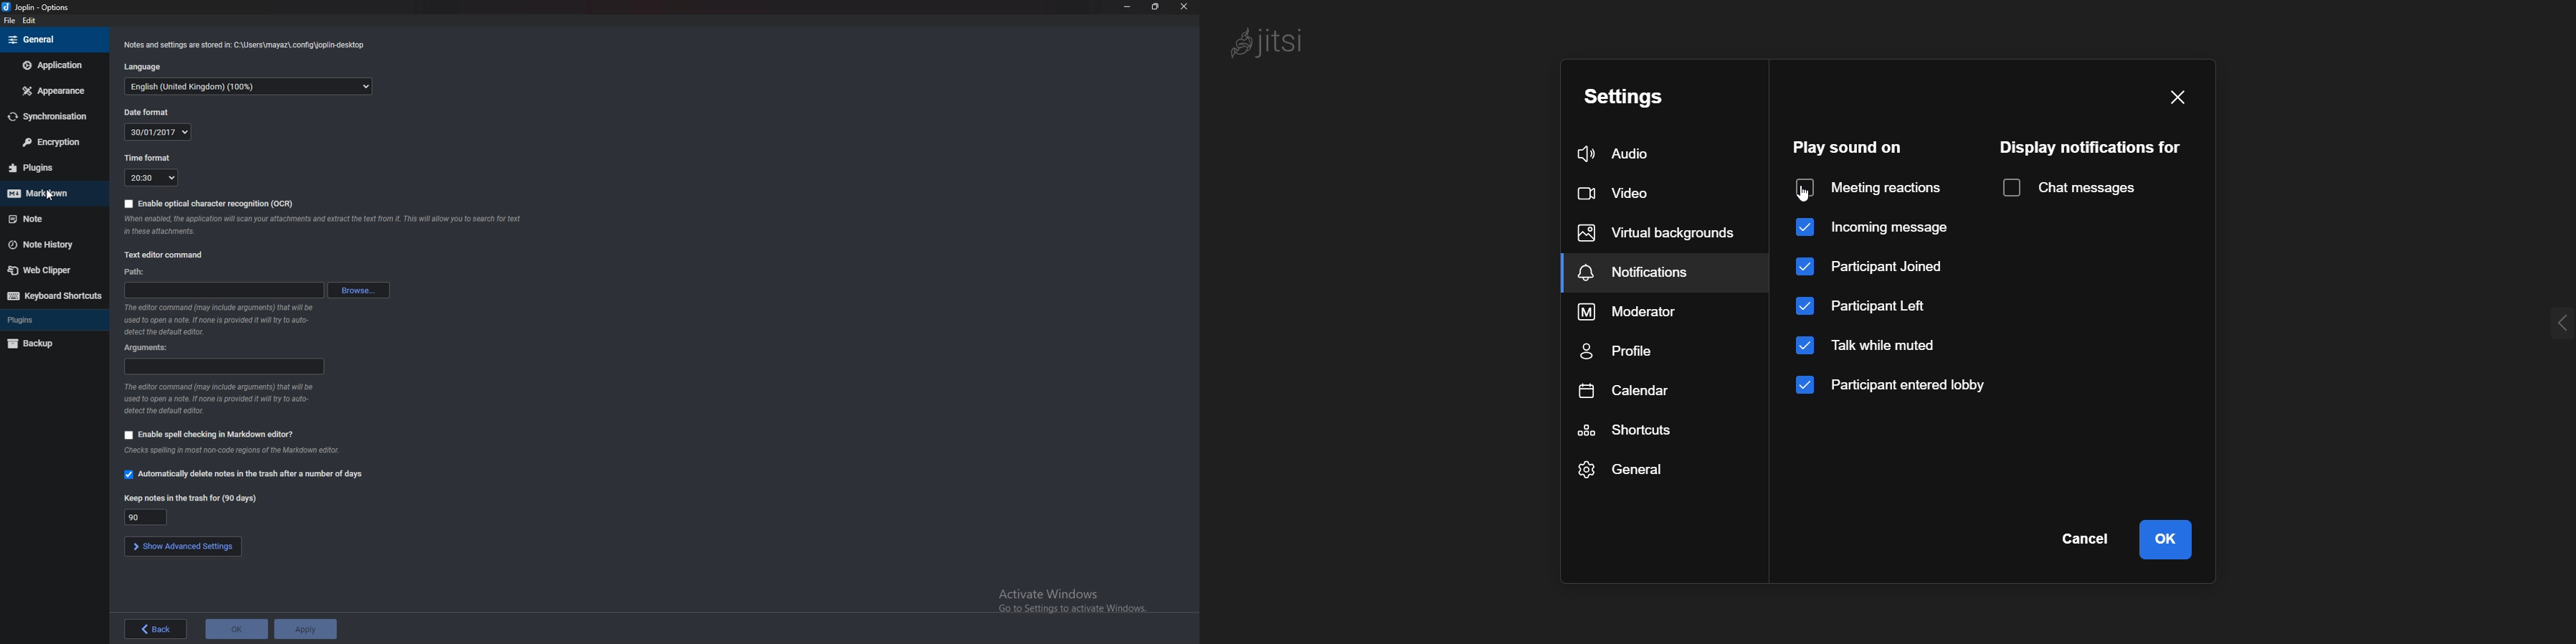 The height and width of the screenshot is (644, 2576). I want to click on video, so click(1622, 194).